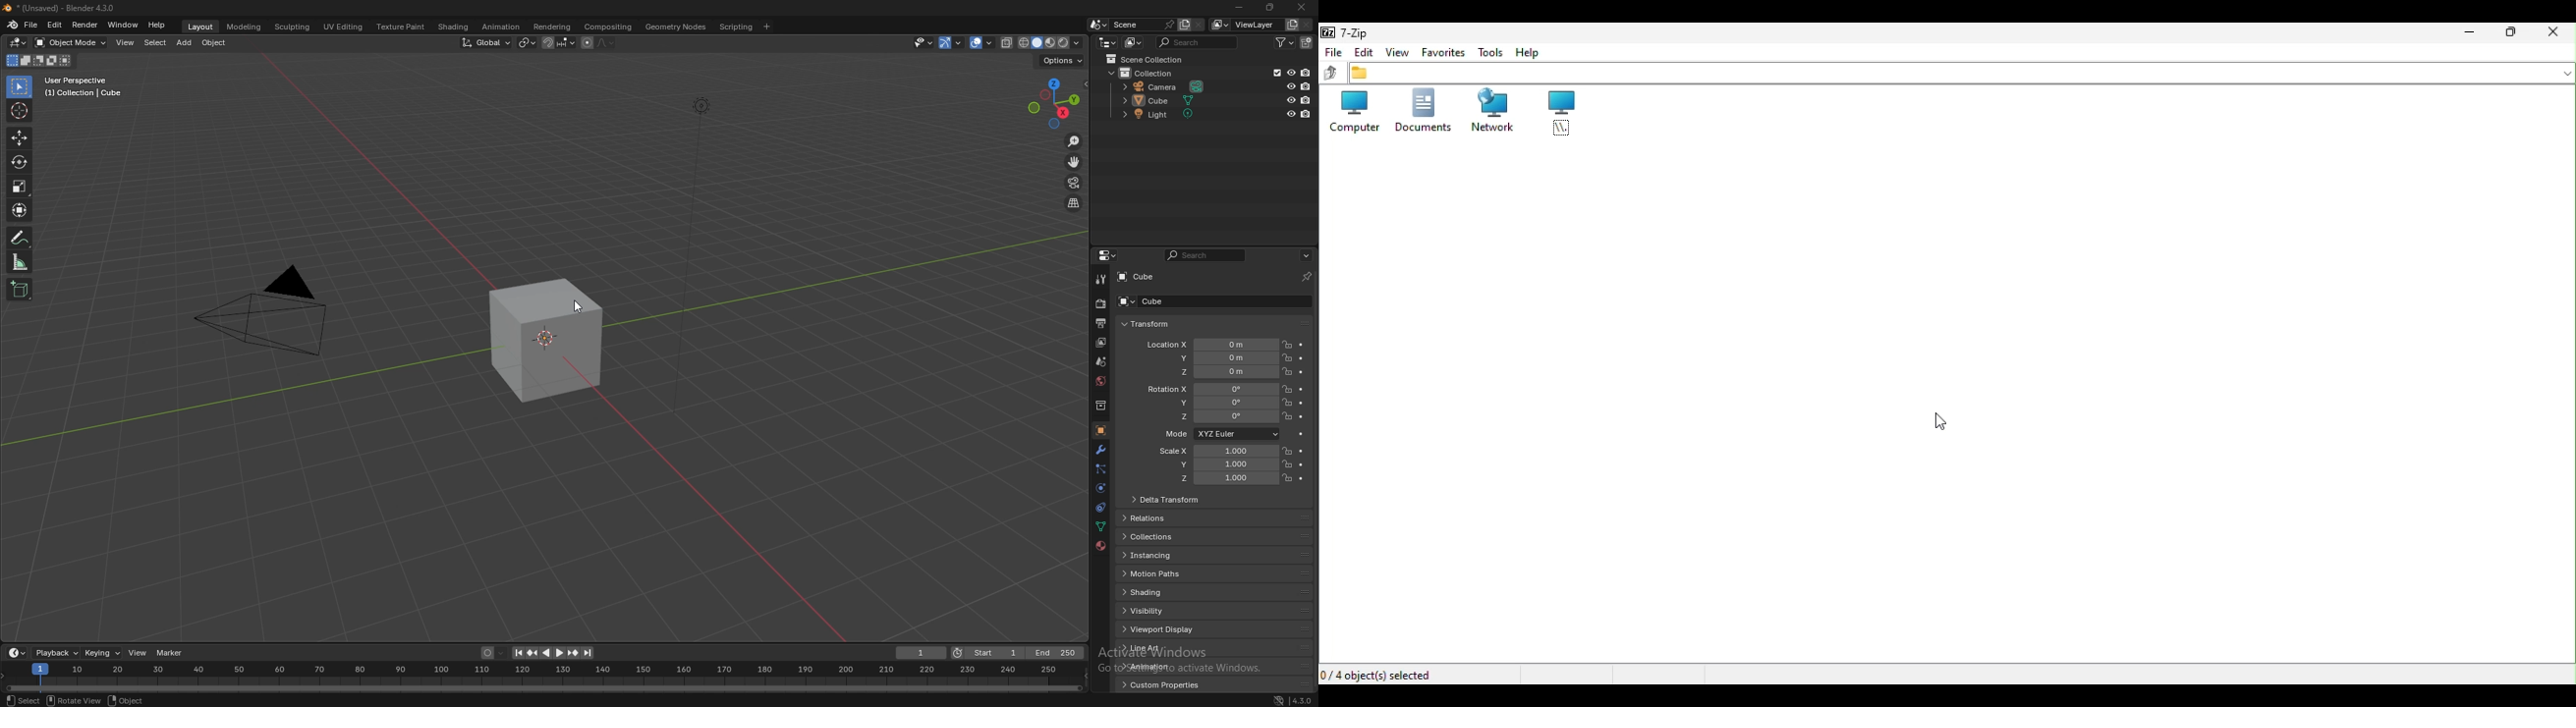 The image size is (2576, 728). I want to click on animate property, so click(1301, 372).